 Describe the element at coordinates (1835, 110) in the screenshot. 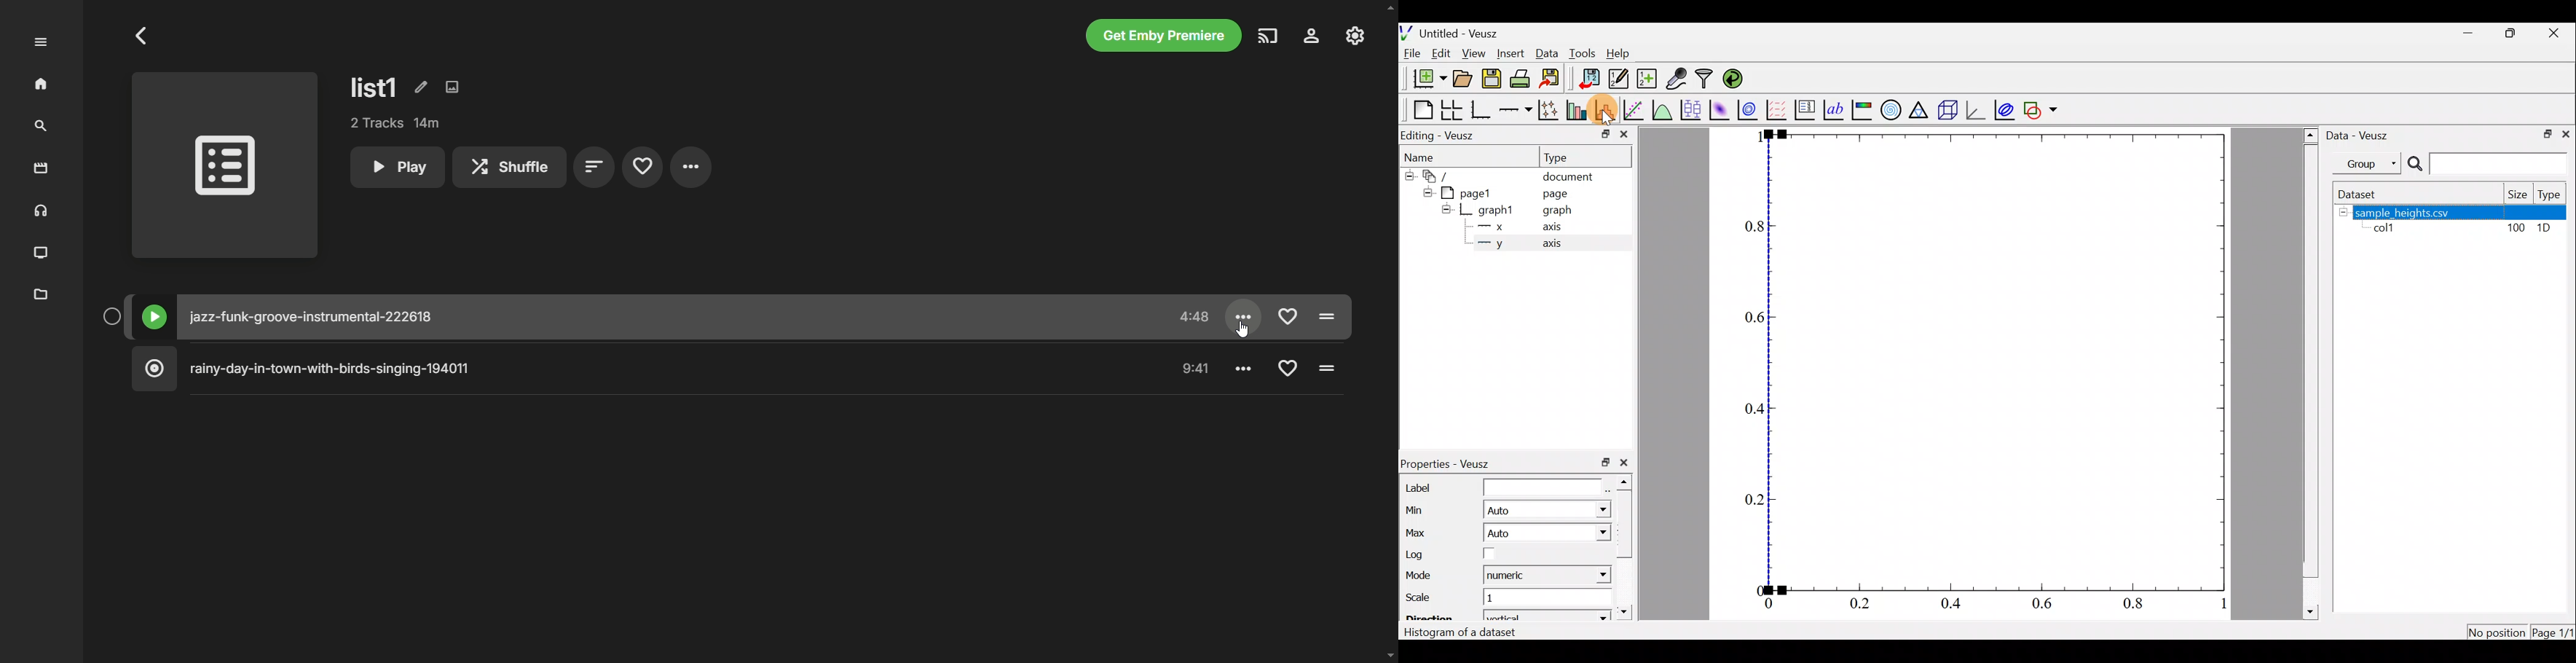

I see `text label` at that location.